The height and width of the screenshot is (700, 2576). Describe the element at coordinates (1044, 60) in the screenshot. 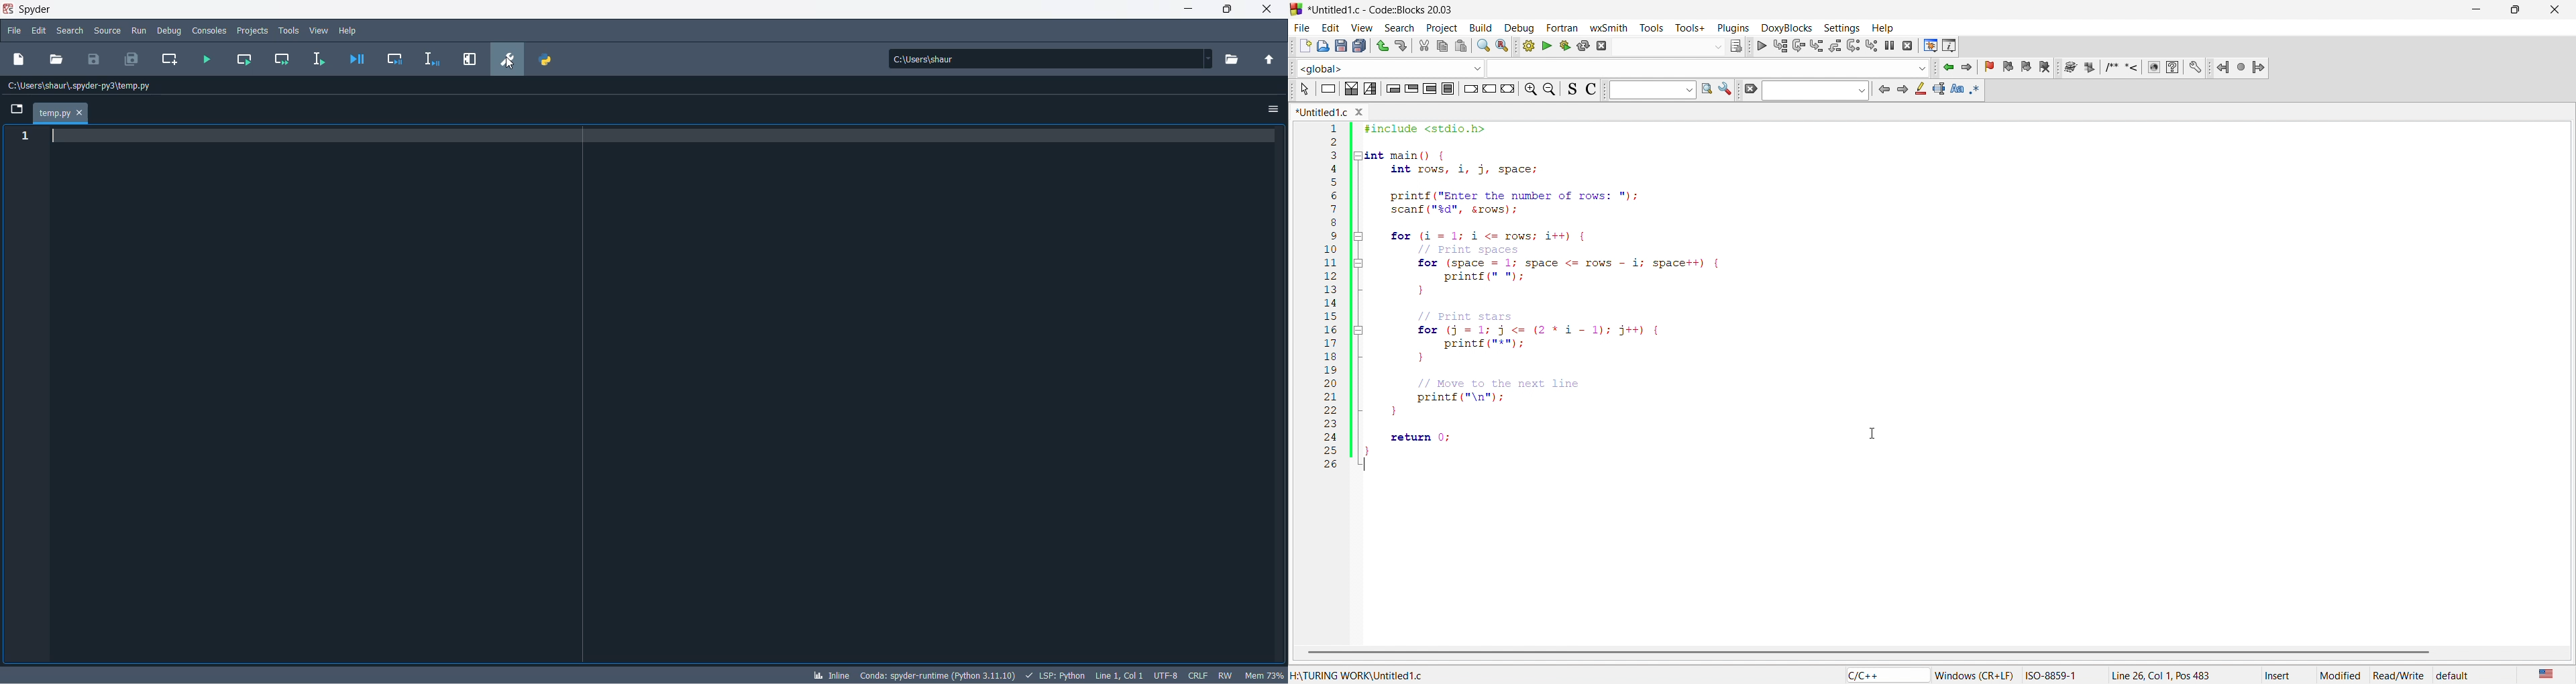

I see `path` at that location.